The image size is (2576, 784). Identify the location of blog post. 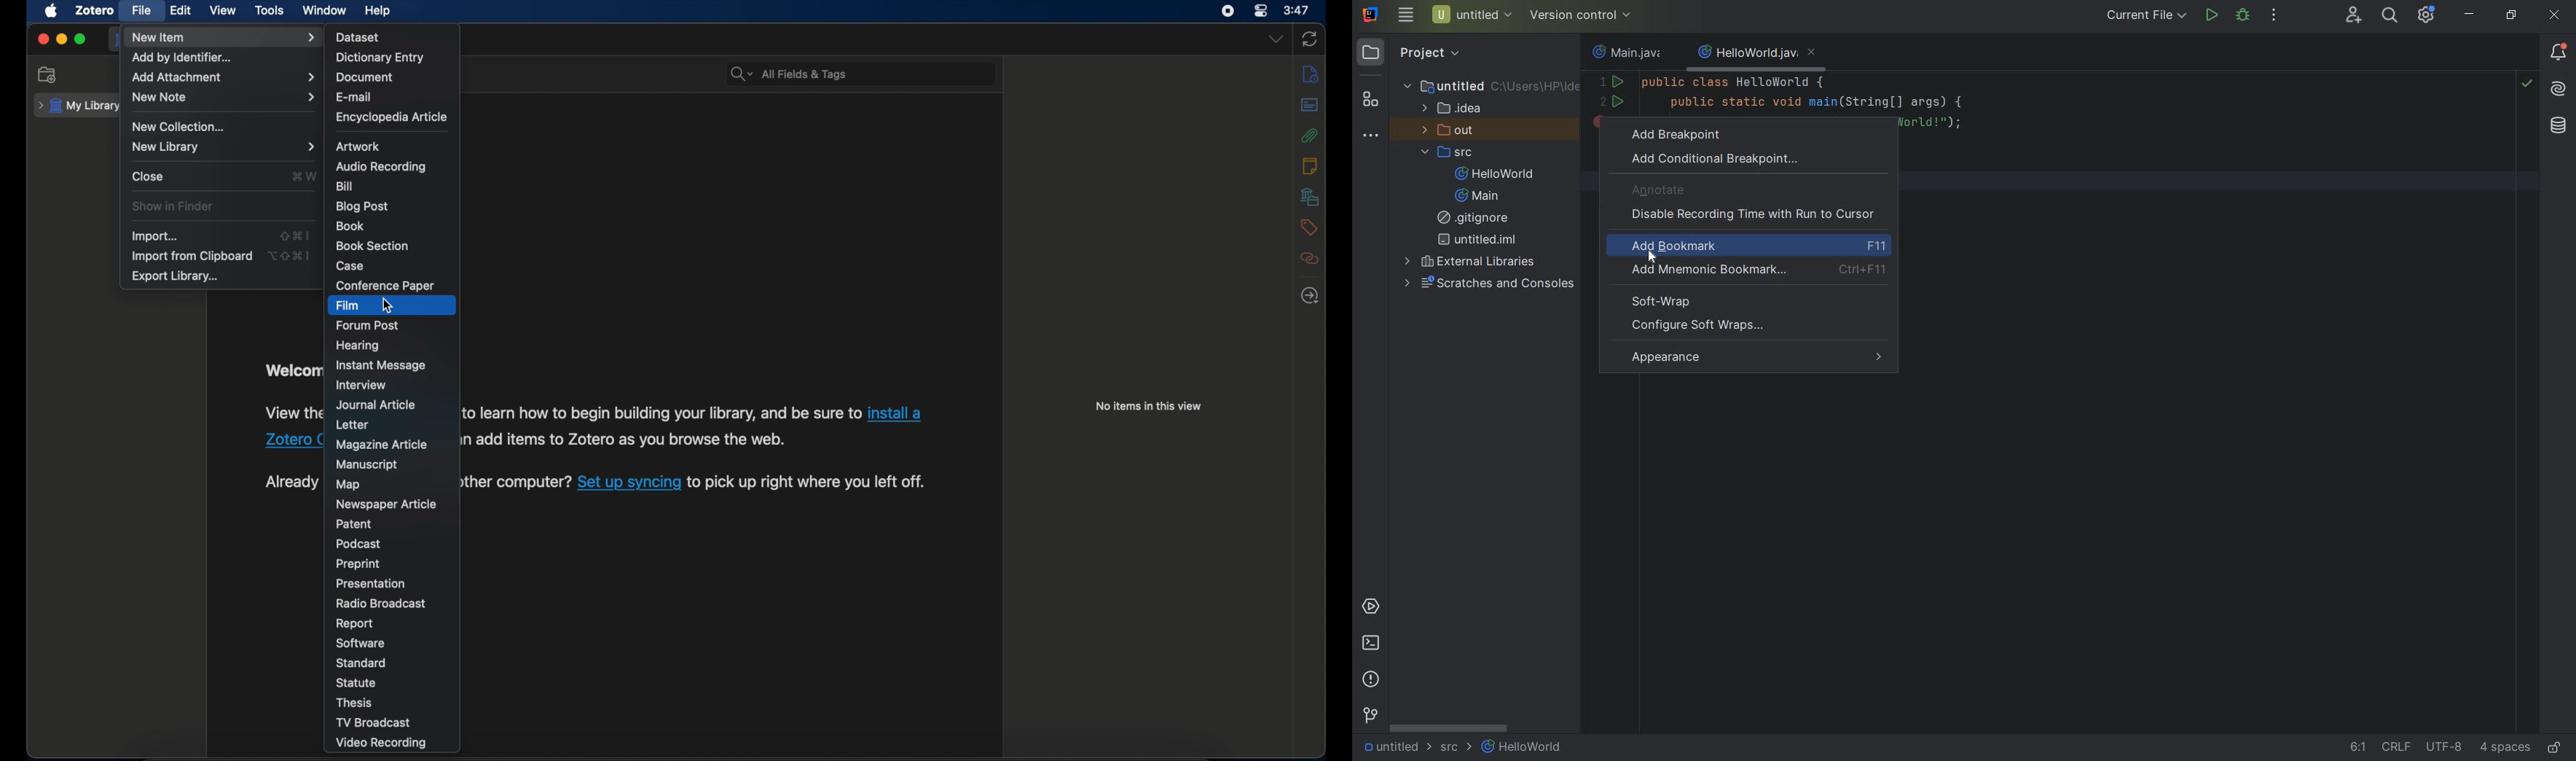
(362, 206).